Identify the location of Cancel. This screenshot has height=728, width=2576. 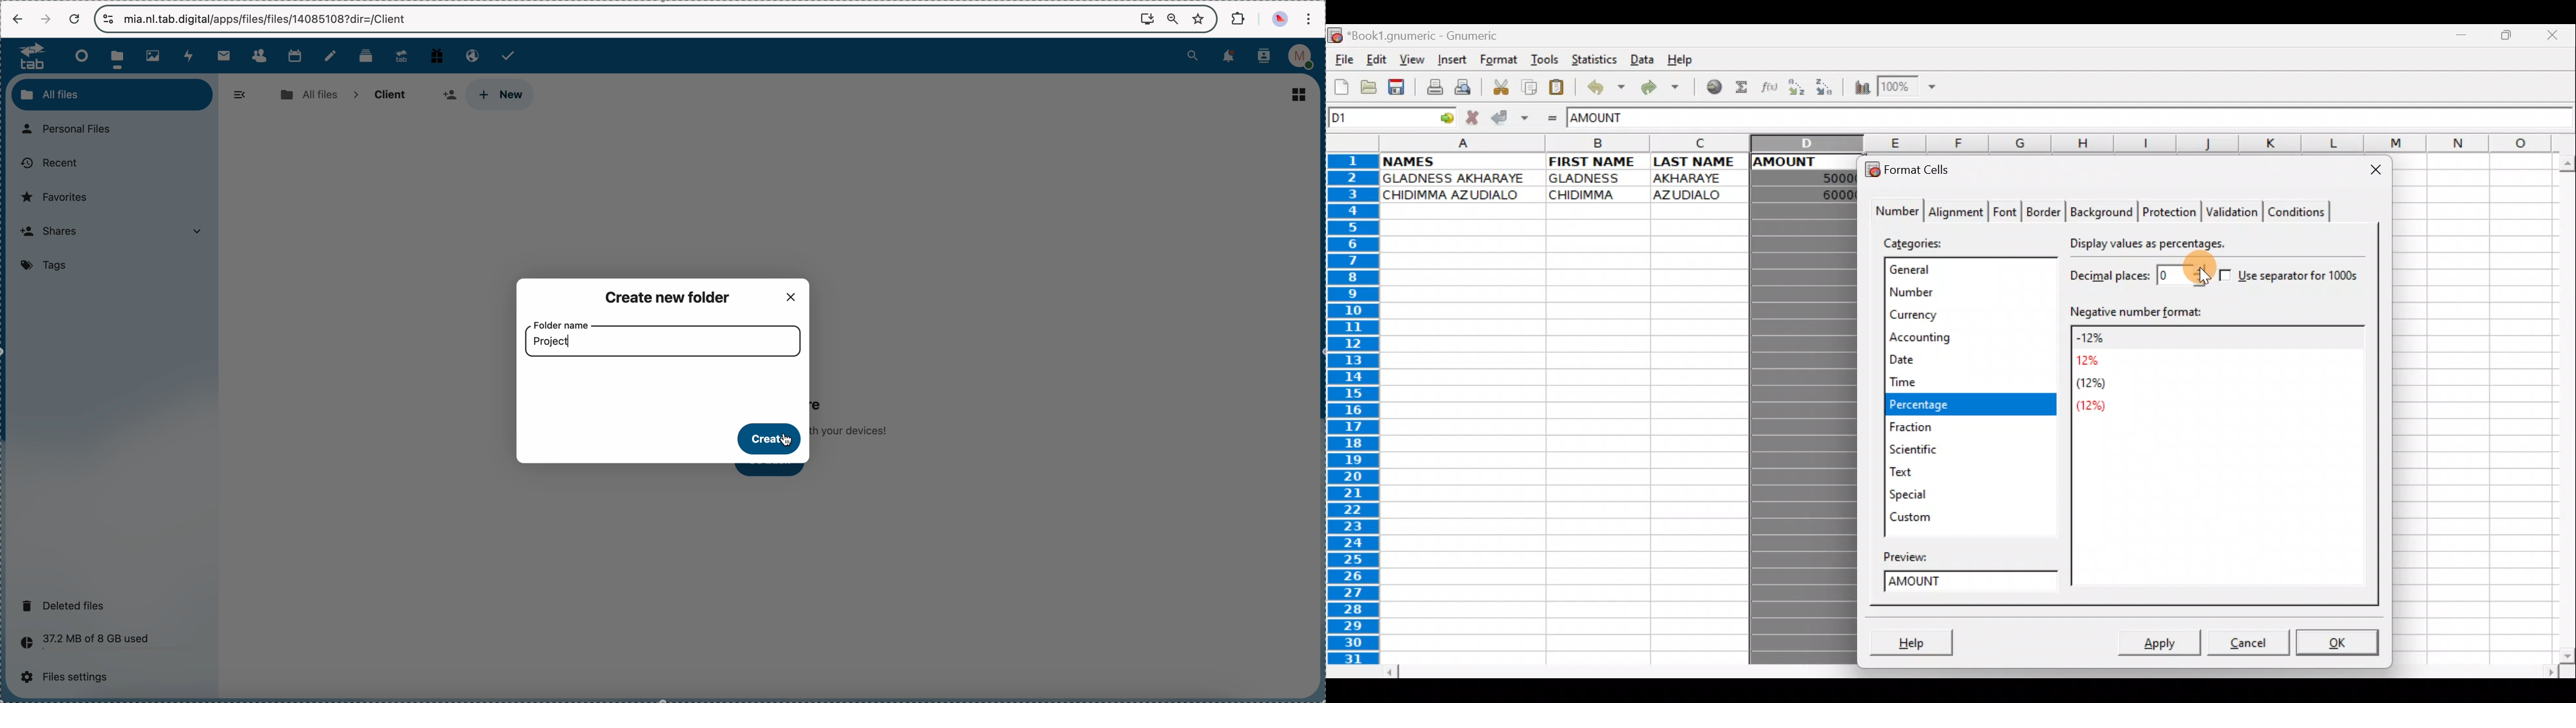
(2243, 645).